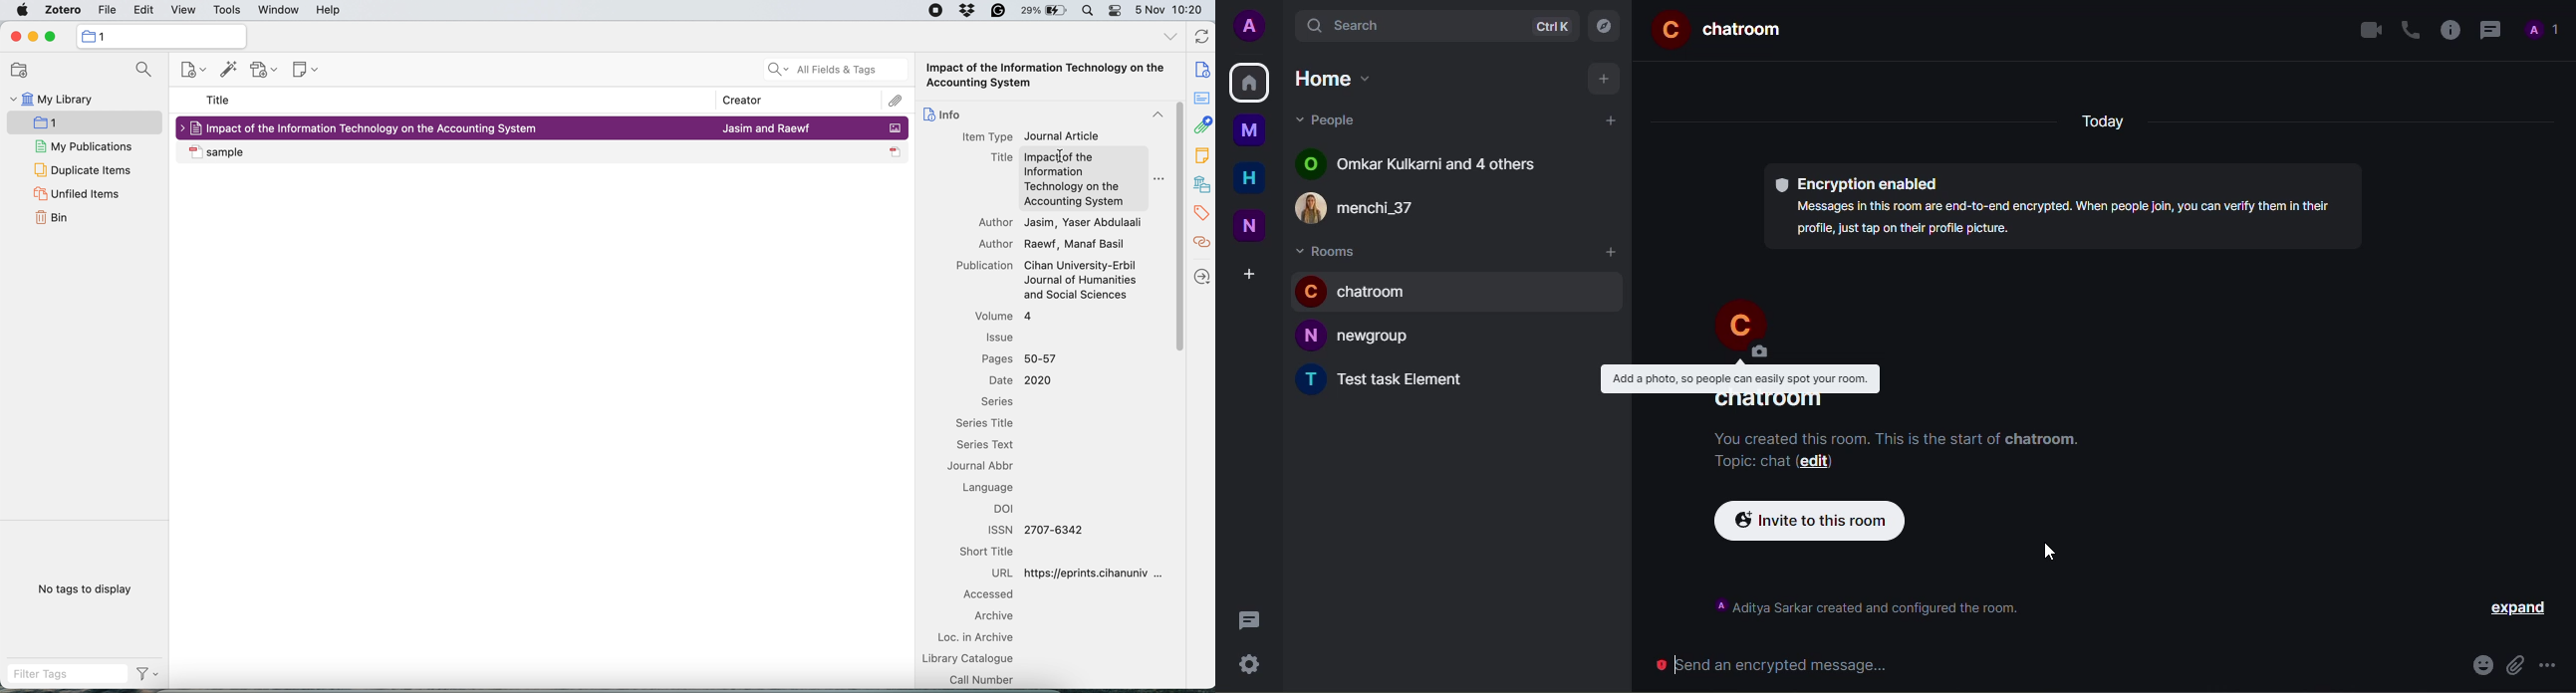 This screenshot has height=700, width=2576. I want to click on threads, so click(2490, 30).